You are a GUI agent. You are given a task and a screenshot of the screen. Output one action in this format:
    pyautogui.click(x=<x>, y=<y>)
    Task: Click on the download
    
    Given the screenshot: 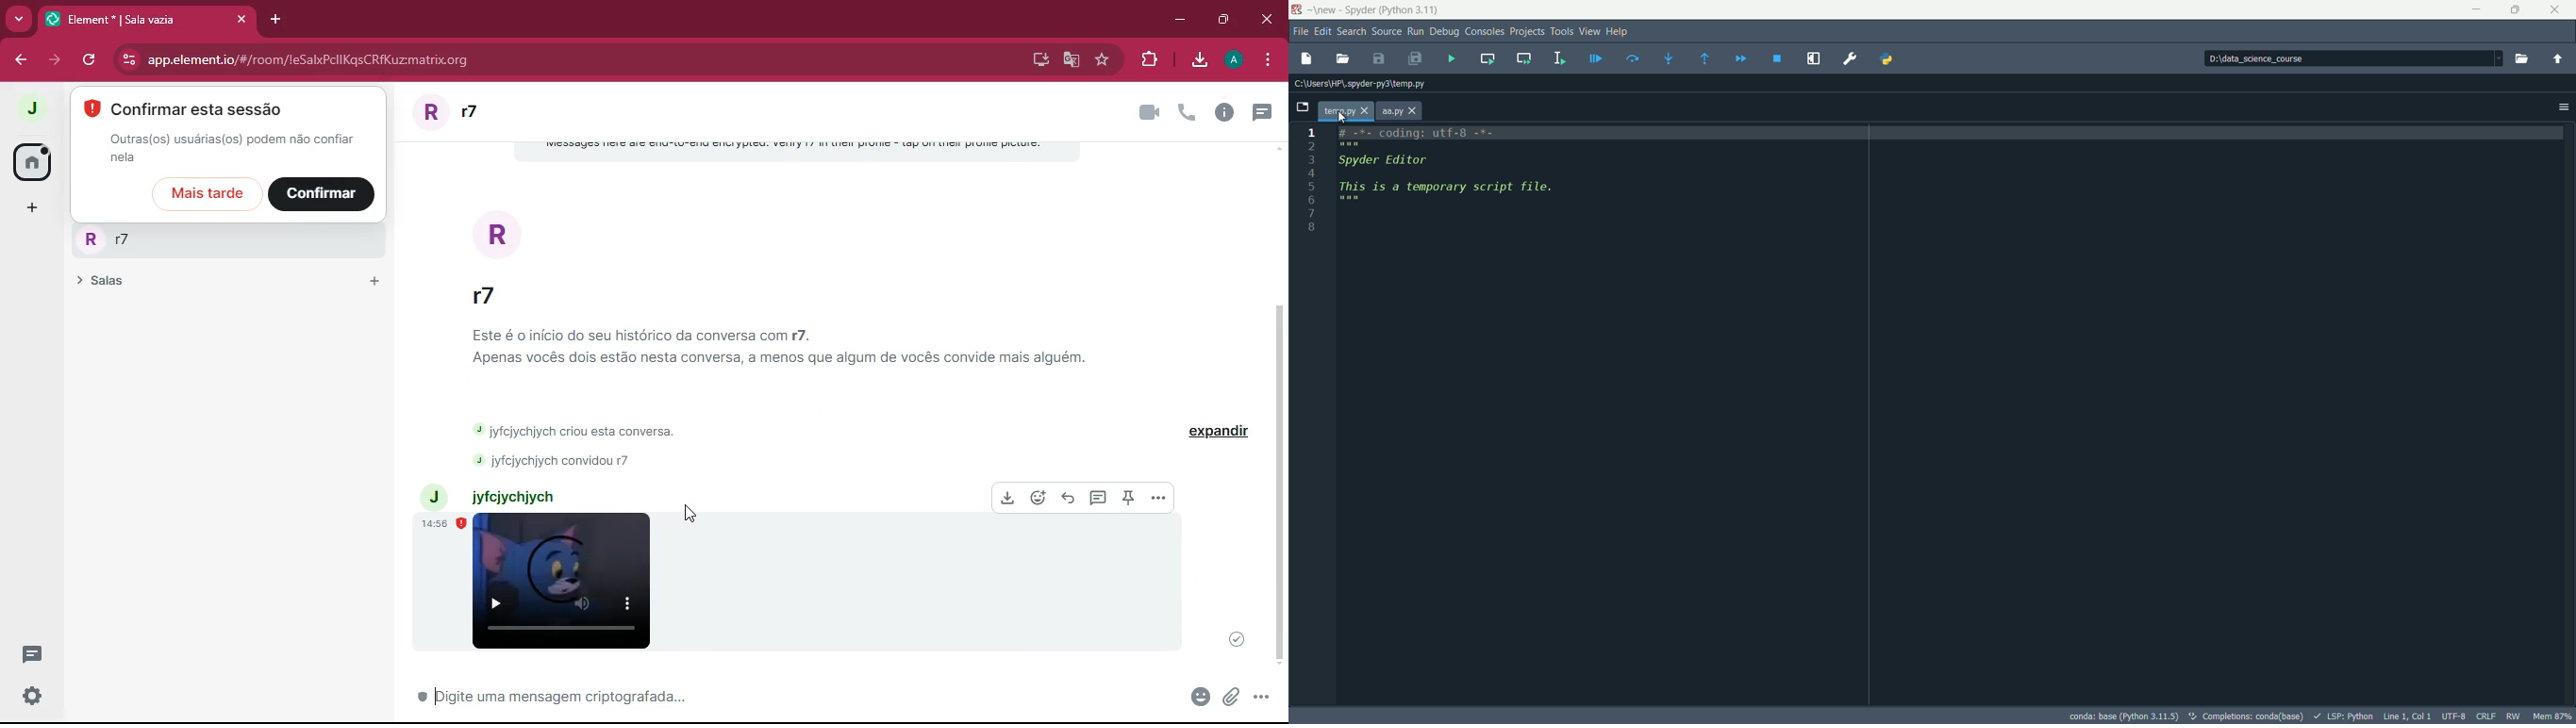 What is the action you would take?
    pyautogui.click(x=1009, y=499)
    